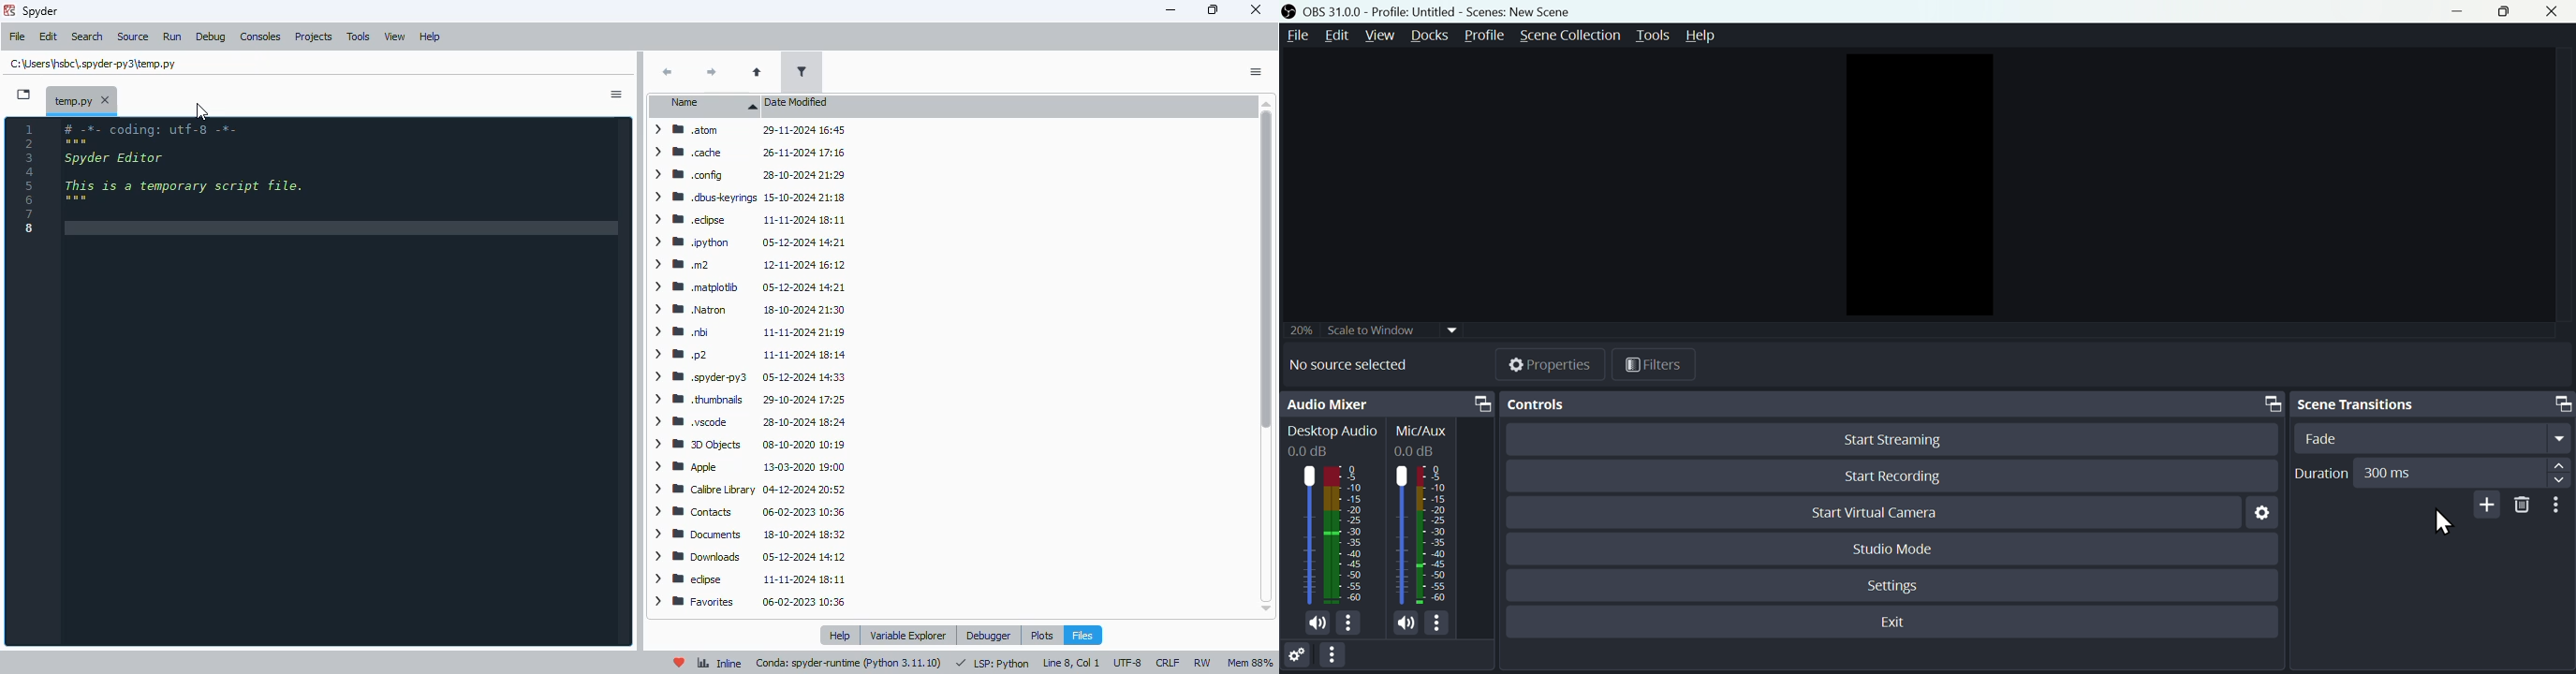 The image size is (2576, 700). What do you see at coordinates (1893, 437) in the screenshot?
I see `Start Streaming` at bounding box center [1893, 437].